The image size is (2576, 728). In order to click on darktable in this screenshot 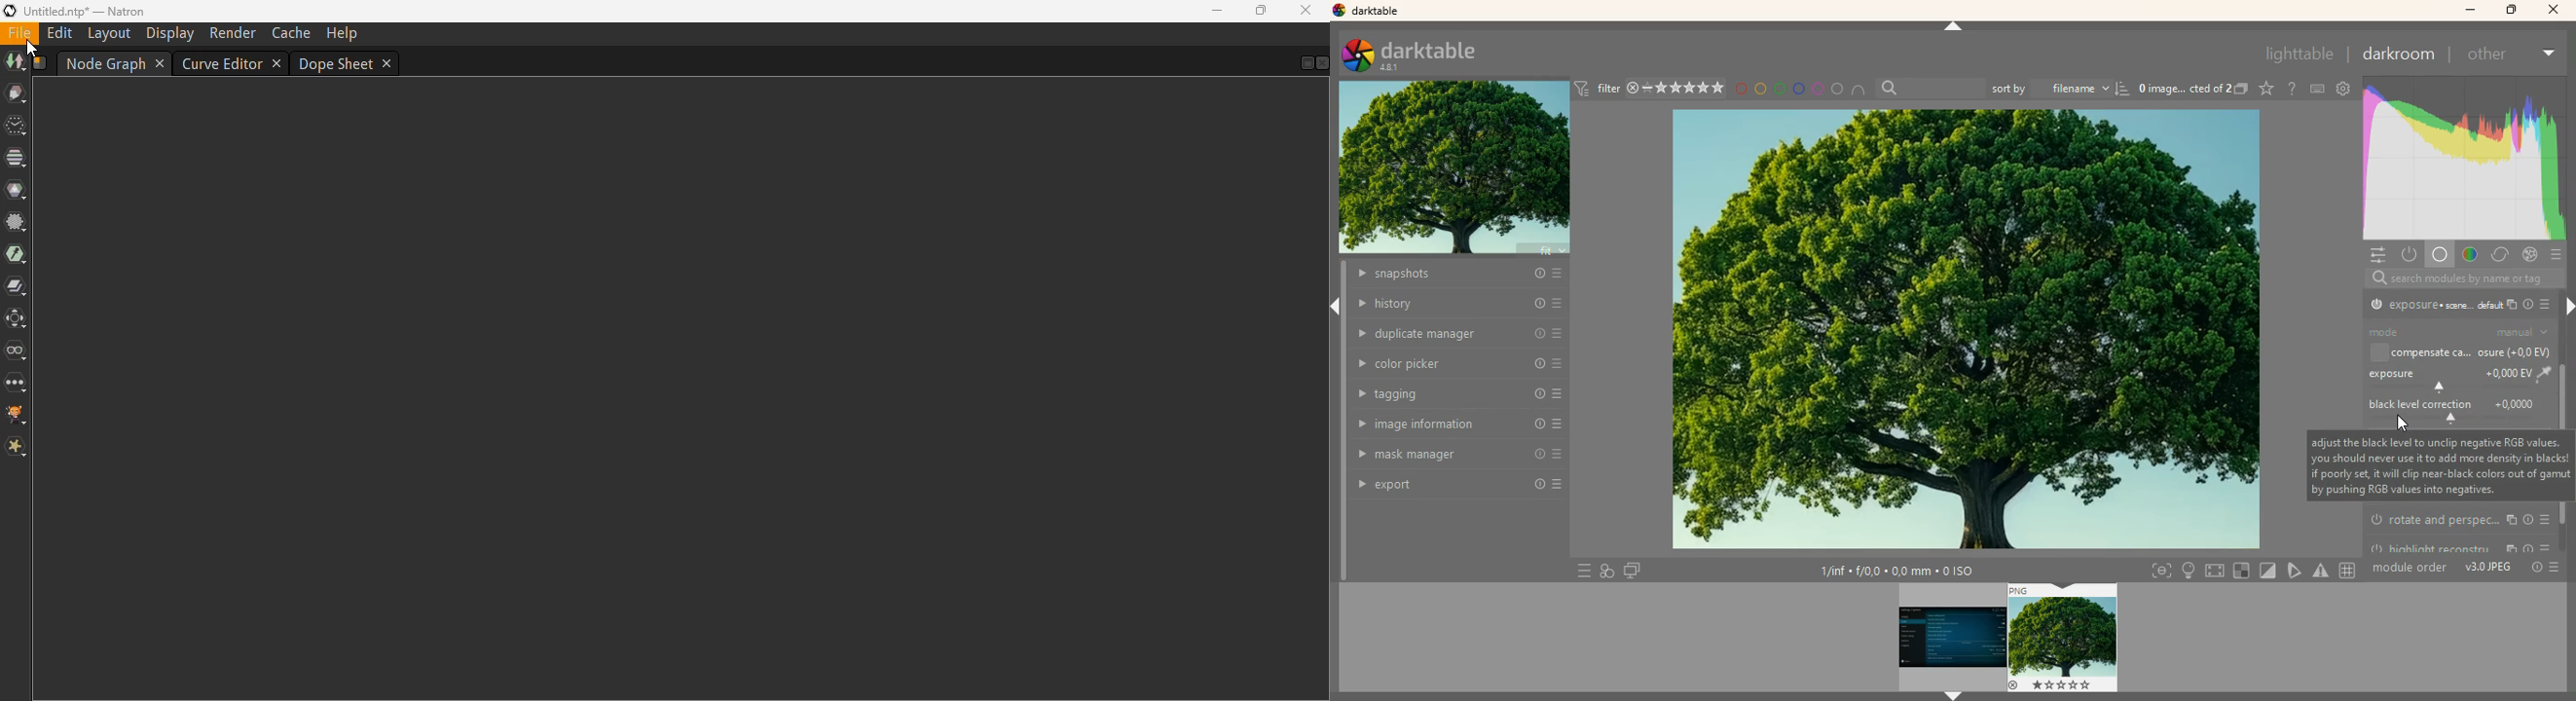, I will do `click(1369, 11)`.